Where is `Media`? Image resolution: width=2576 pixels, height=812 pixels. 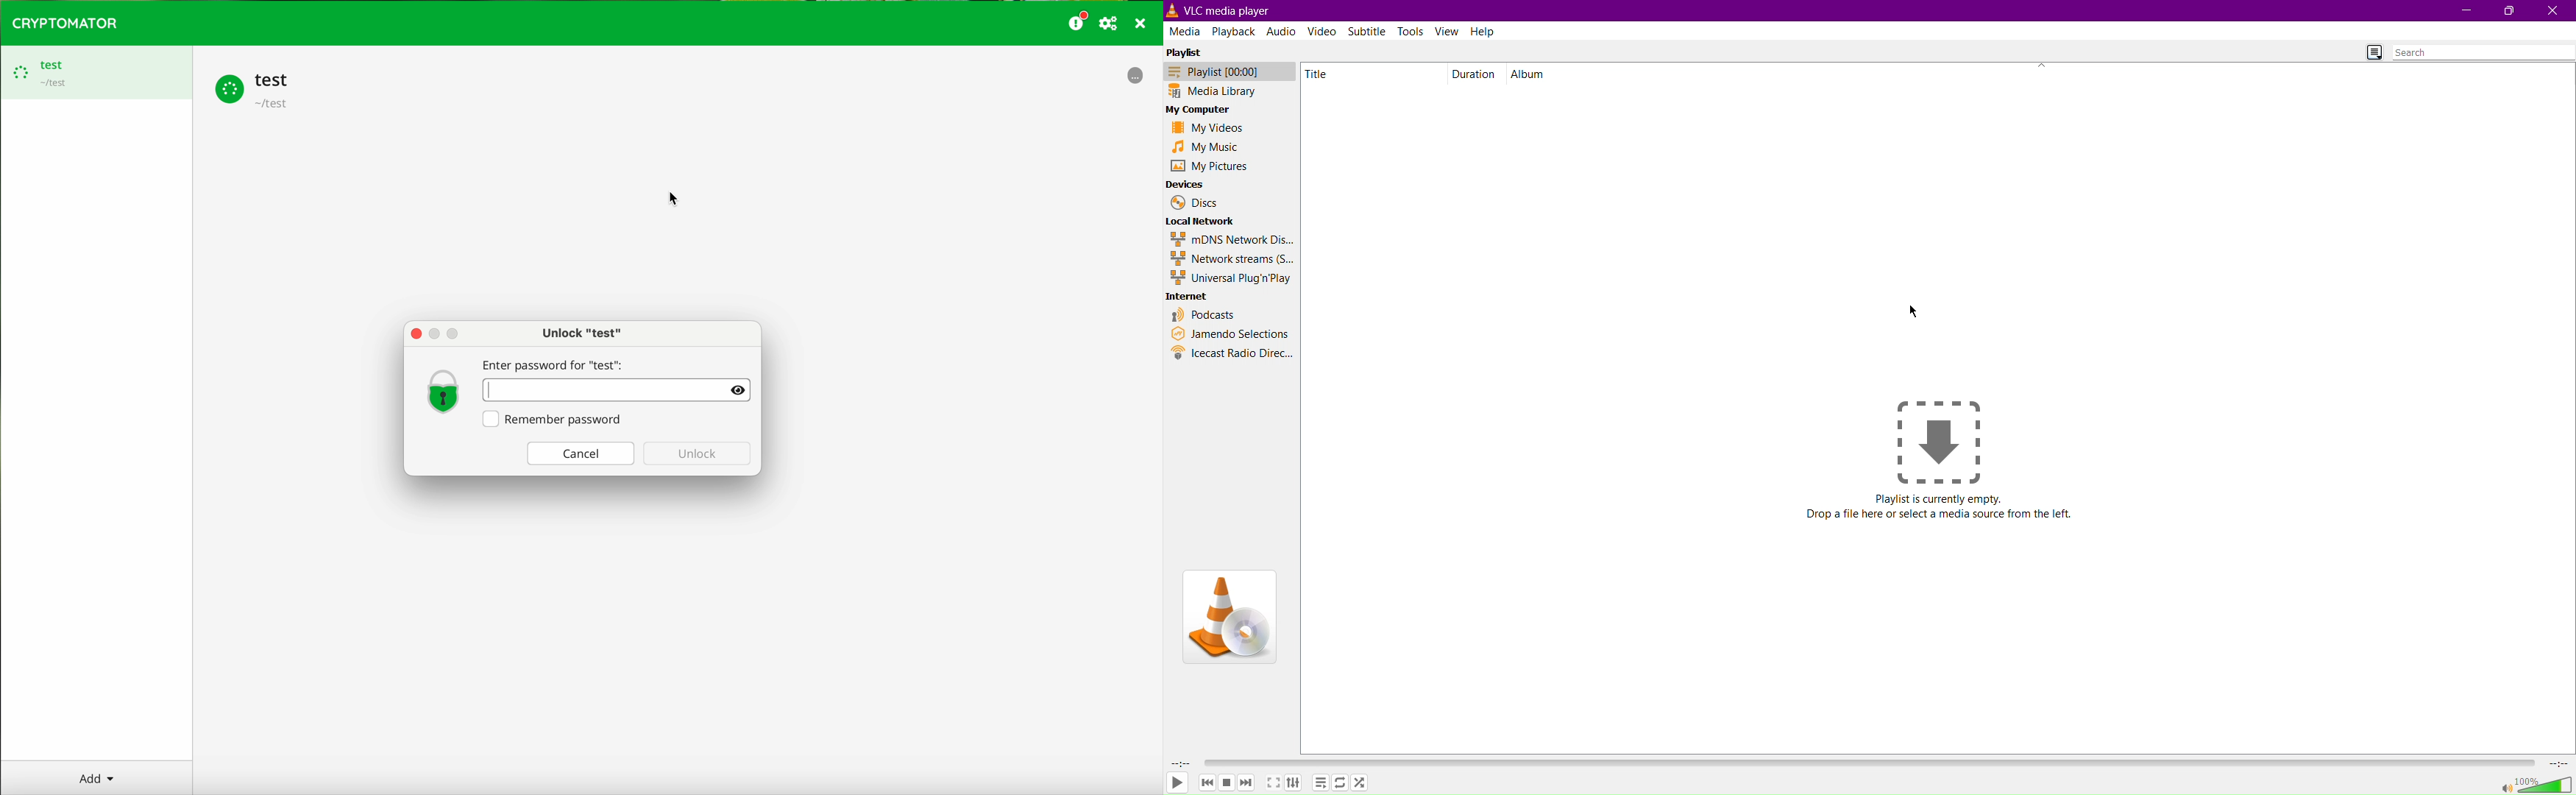
Media is located at coordinates (1185, 30).